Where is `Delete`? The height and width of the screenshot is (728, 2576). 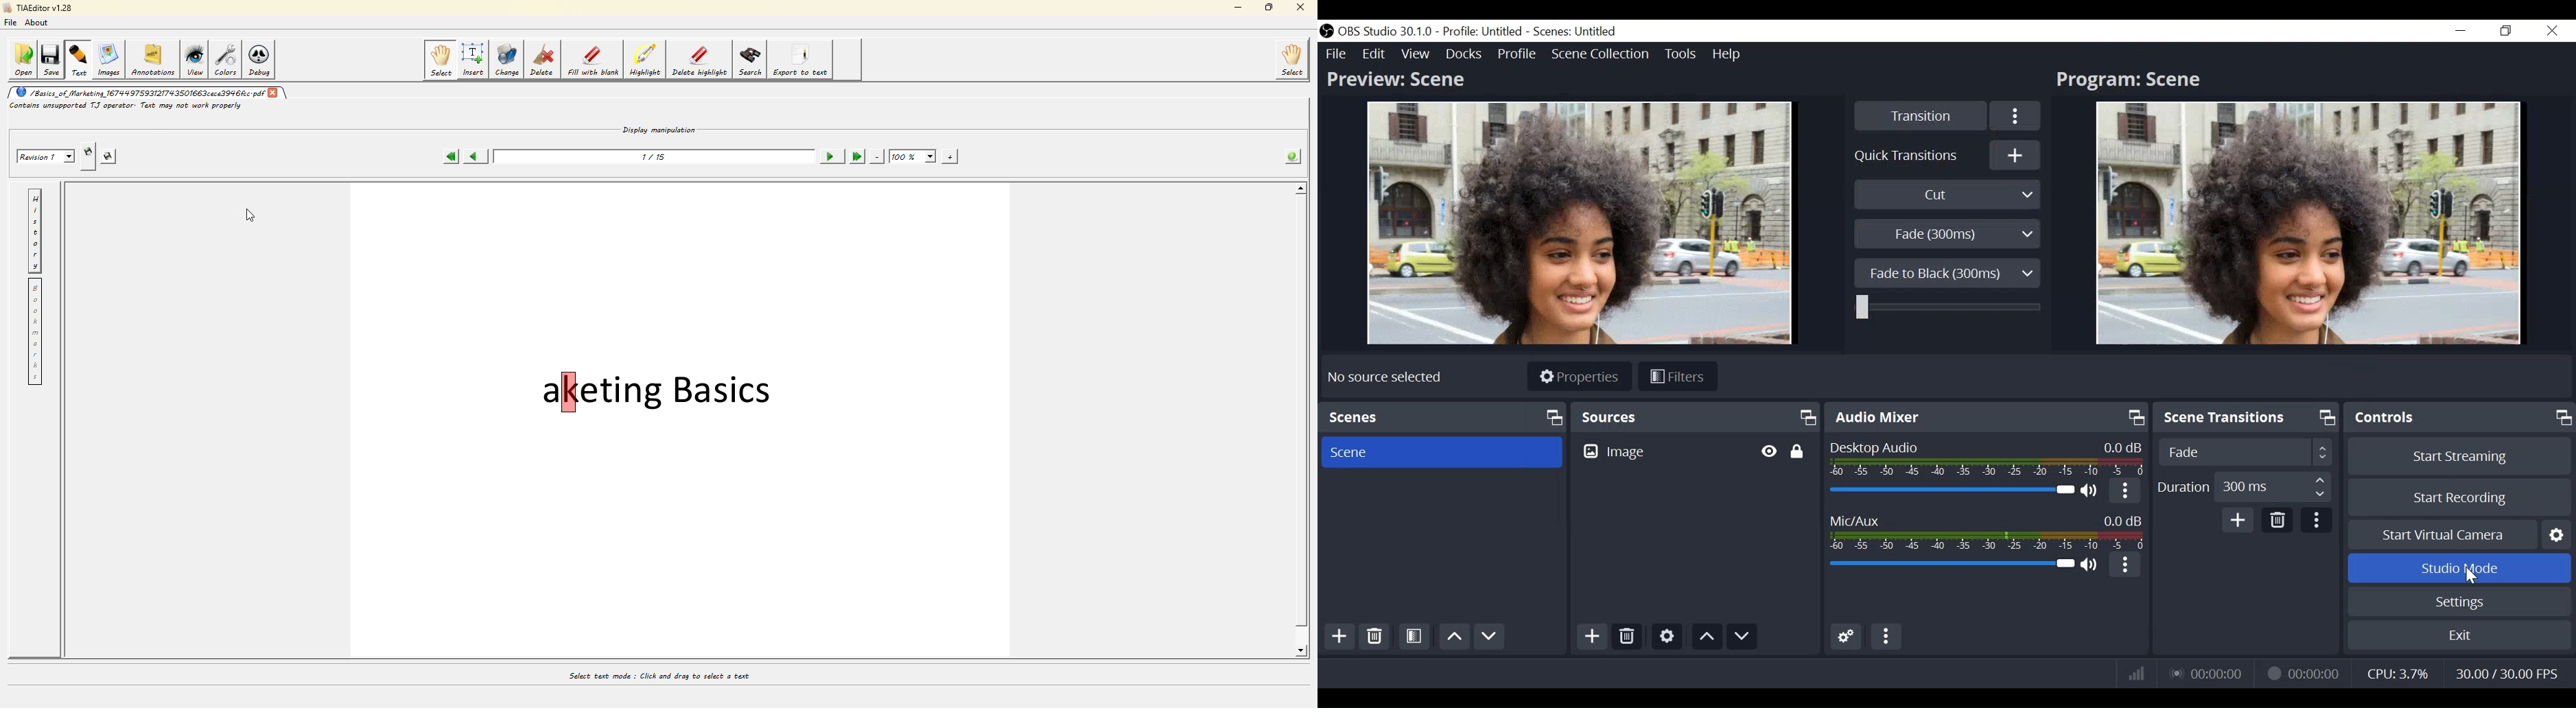
Delete is located at coordinates (1375, 637).